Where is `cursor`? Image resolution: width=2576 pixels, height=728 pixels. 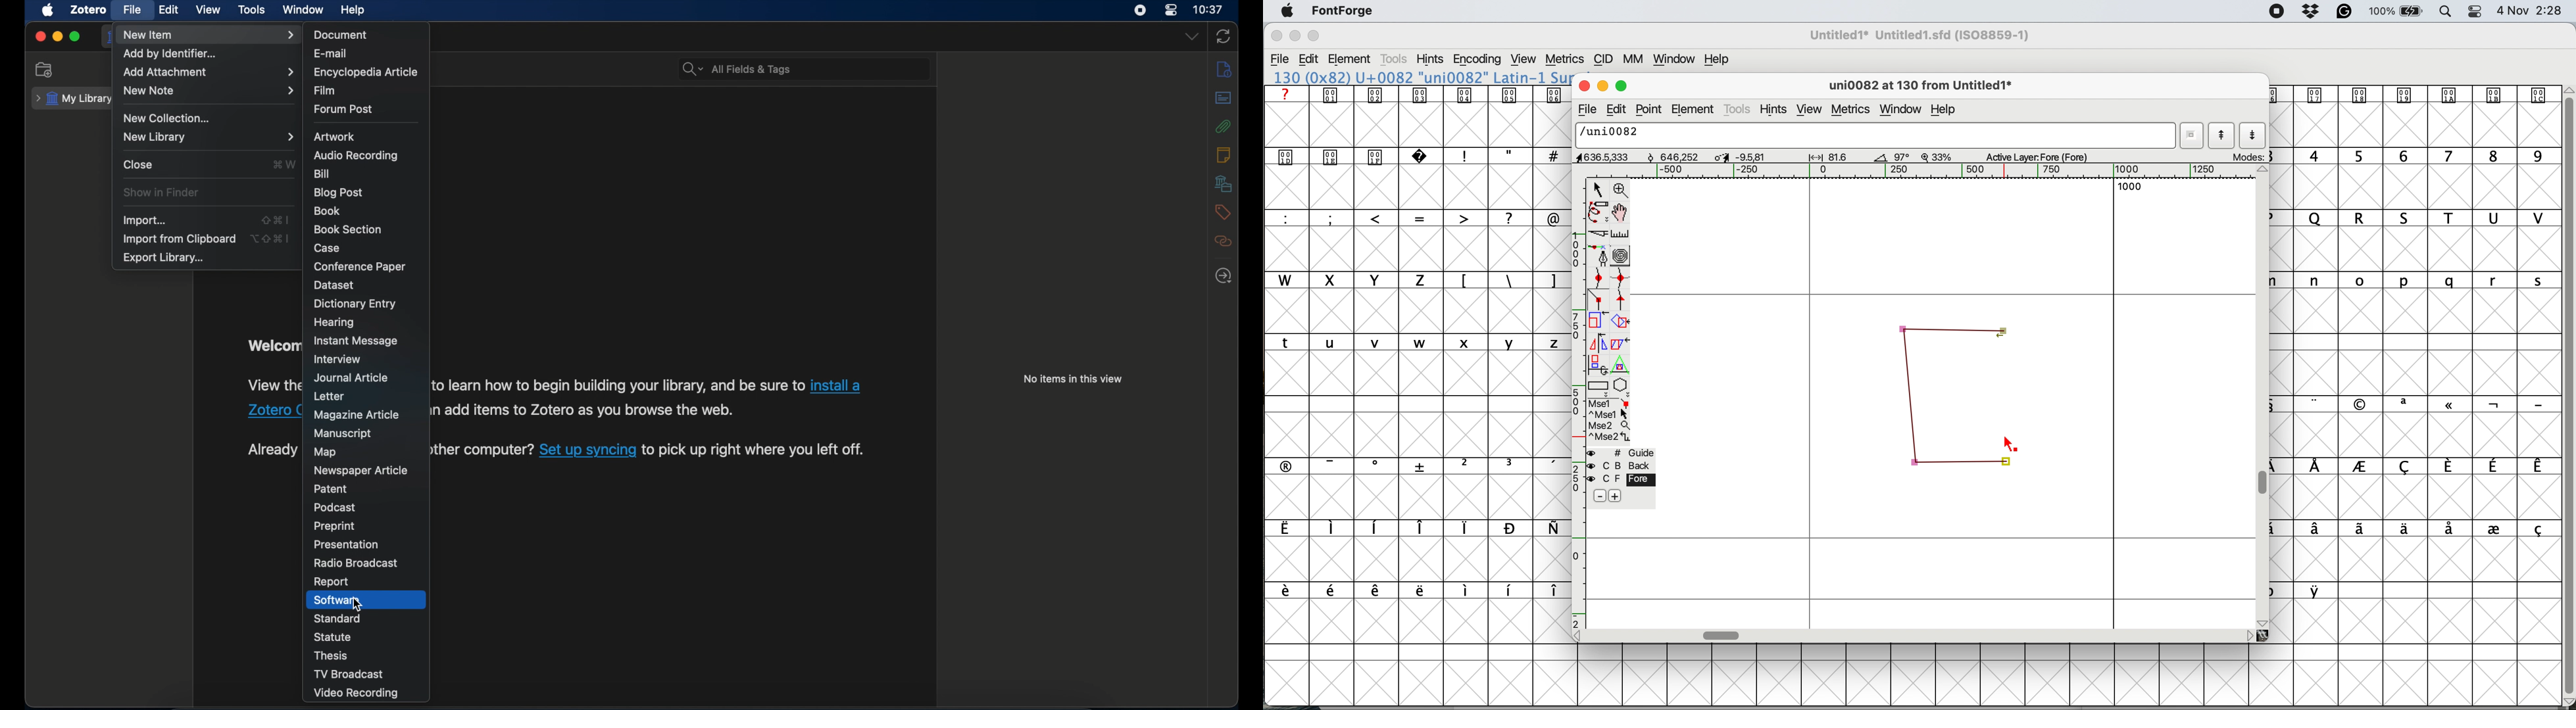
cursor is located at coordinates (2015, 445).